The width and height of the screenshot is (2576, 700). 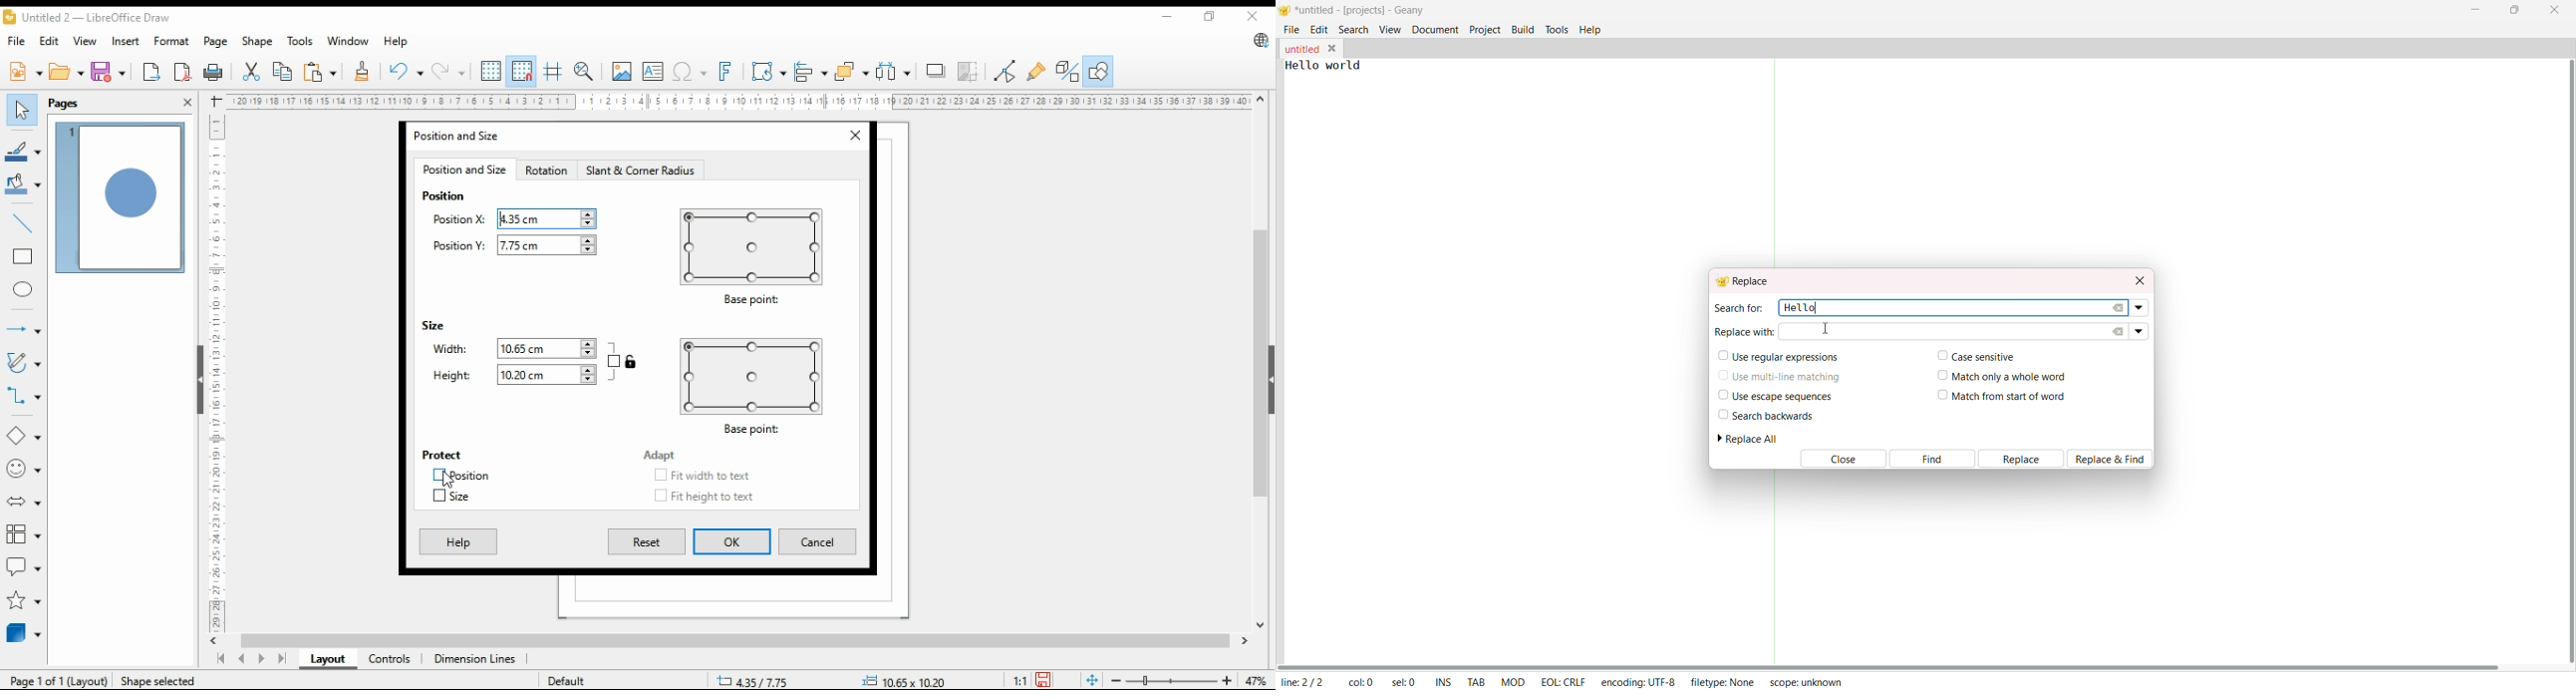 What do you see at coordinates (151, 72) in the screenshot?
I see `export` at bounding box center [151, 72].